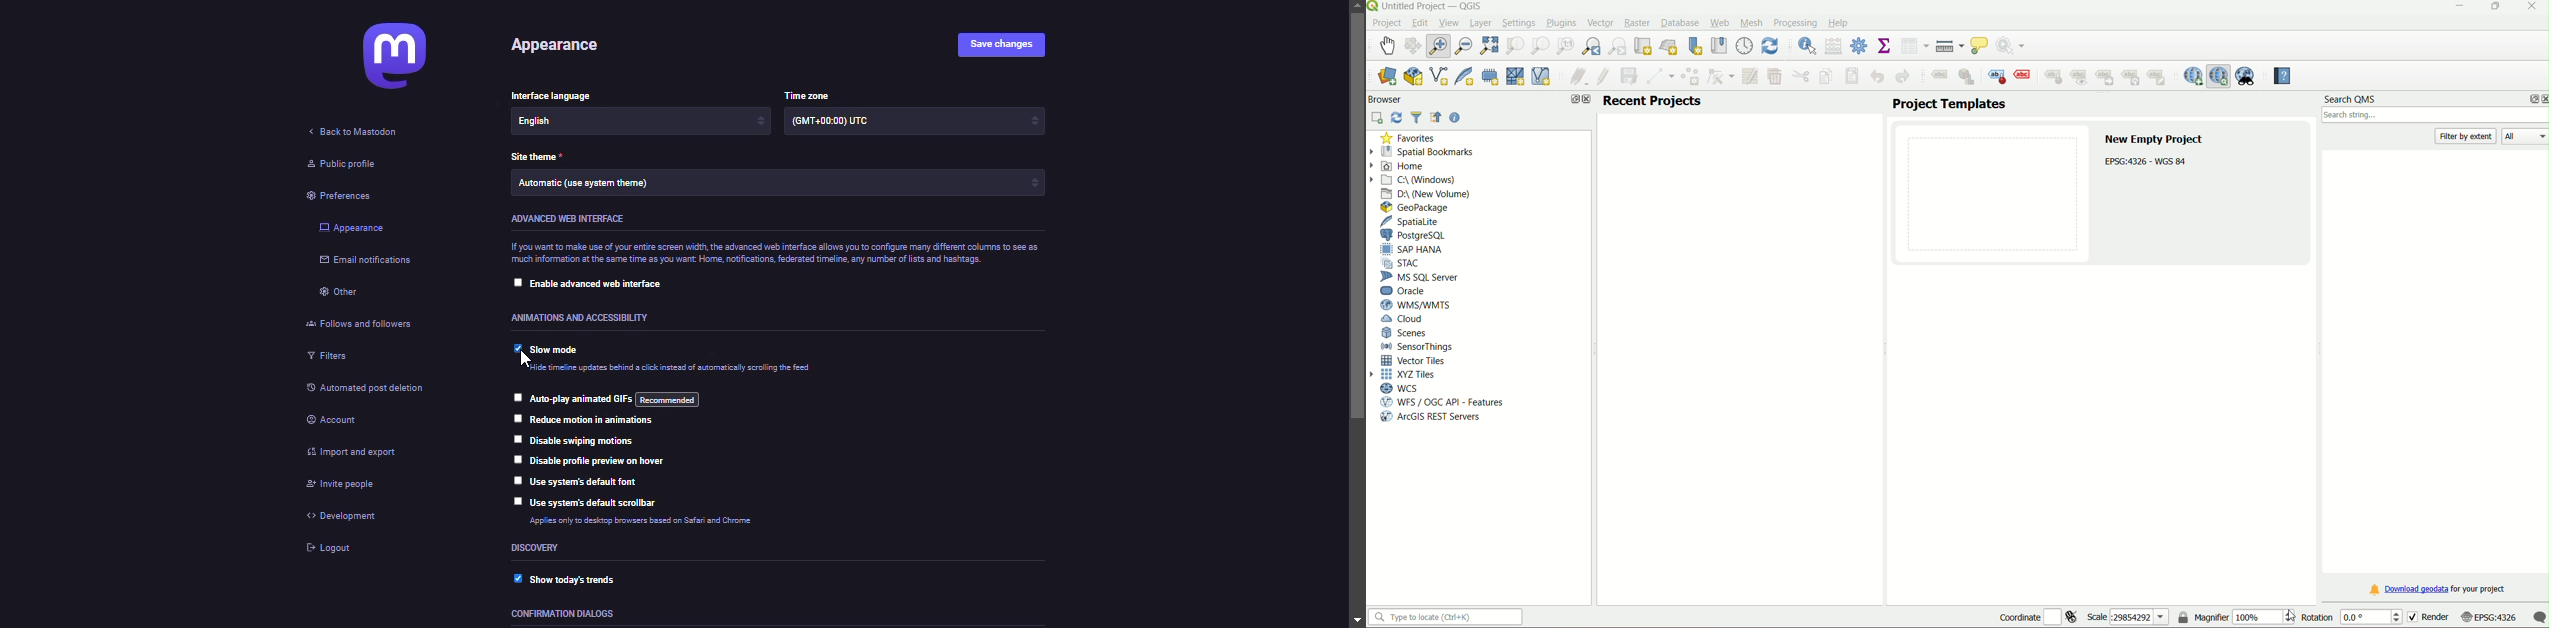  I want to click on WMS/WMTS, so click(1414, 305).